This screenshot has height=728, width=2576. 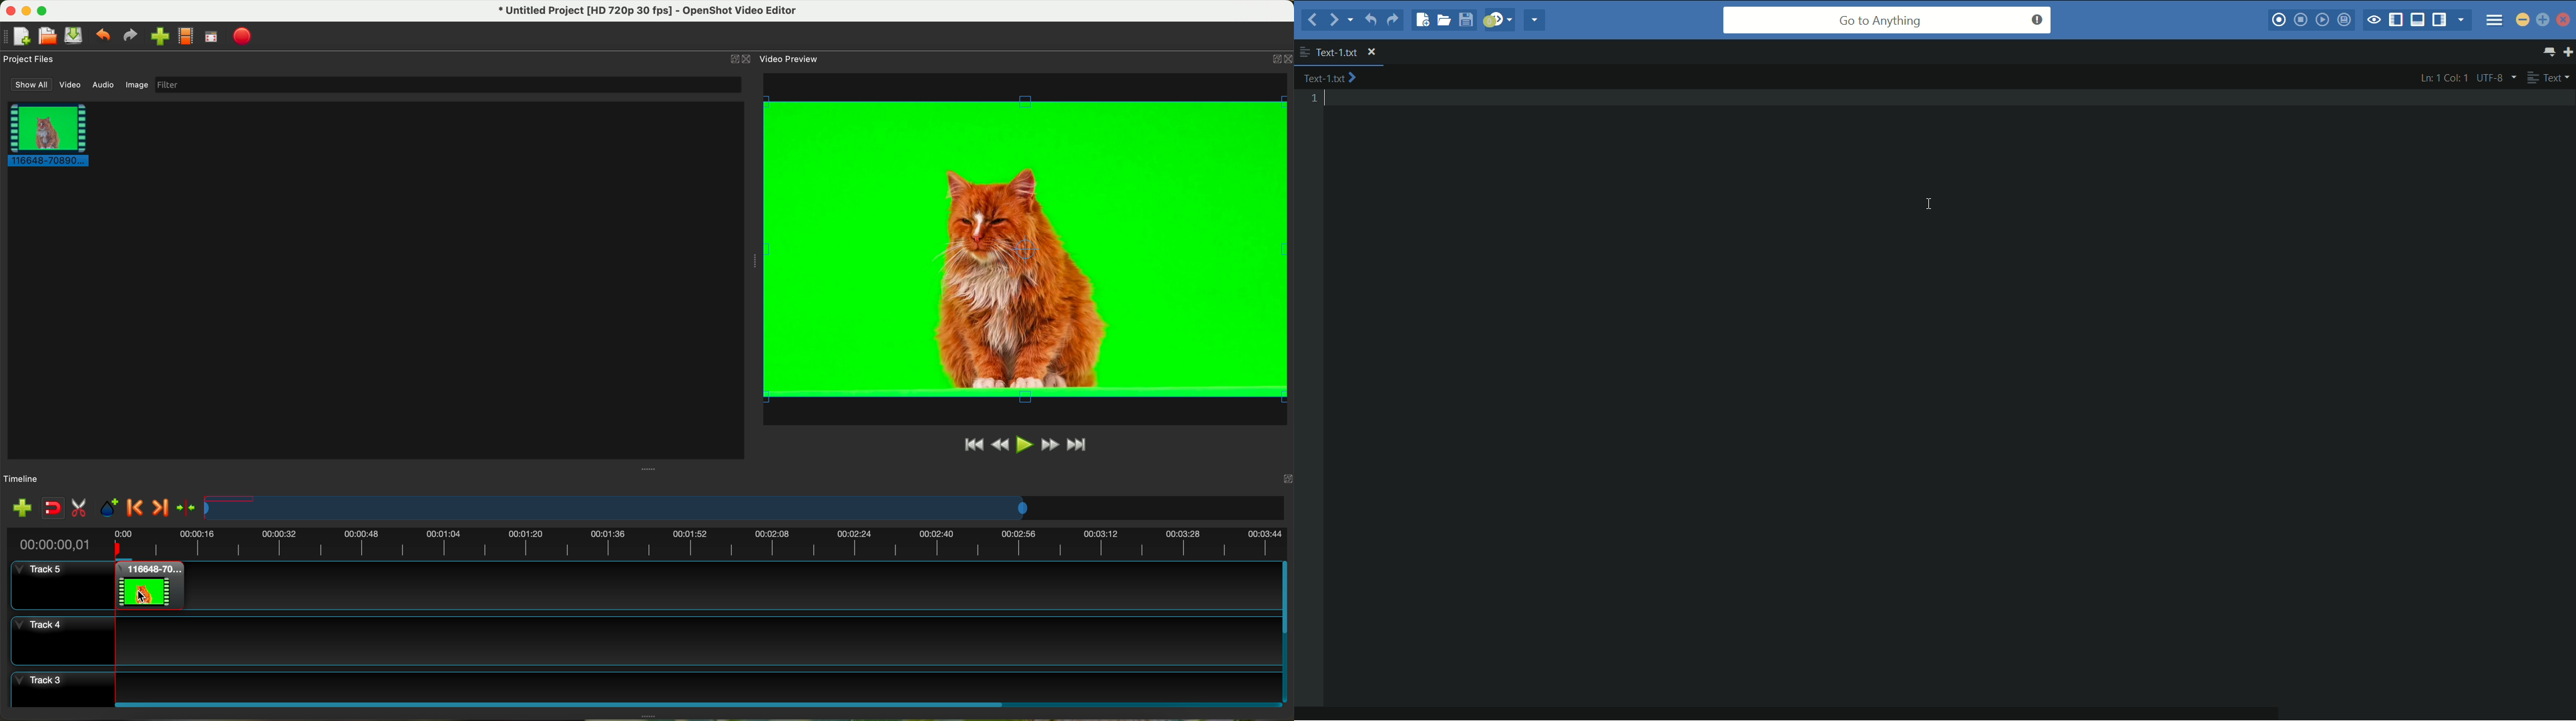 What do you see at coordinates (44, 574) in the screenshot?
I see `track 5` at bounding box center [44, 574].